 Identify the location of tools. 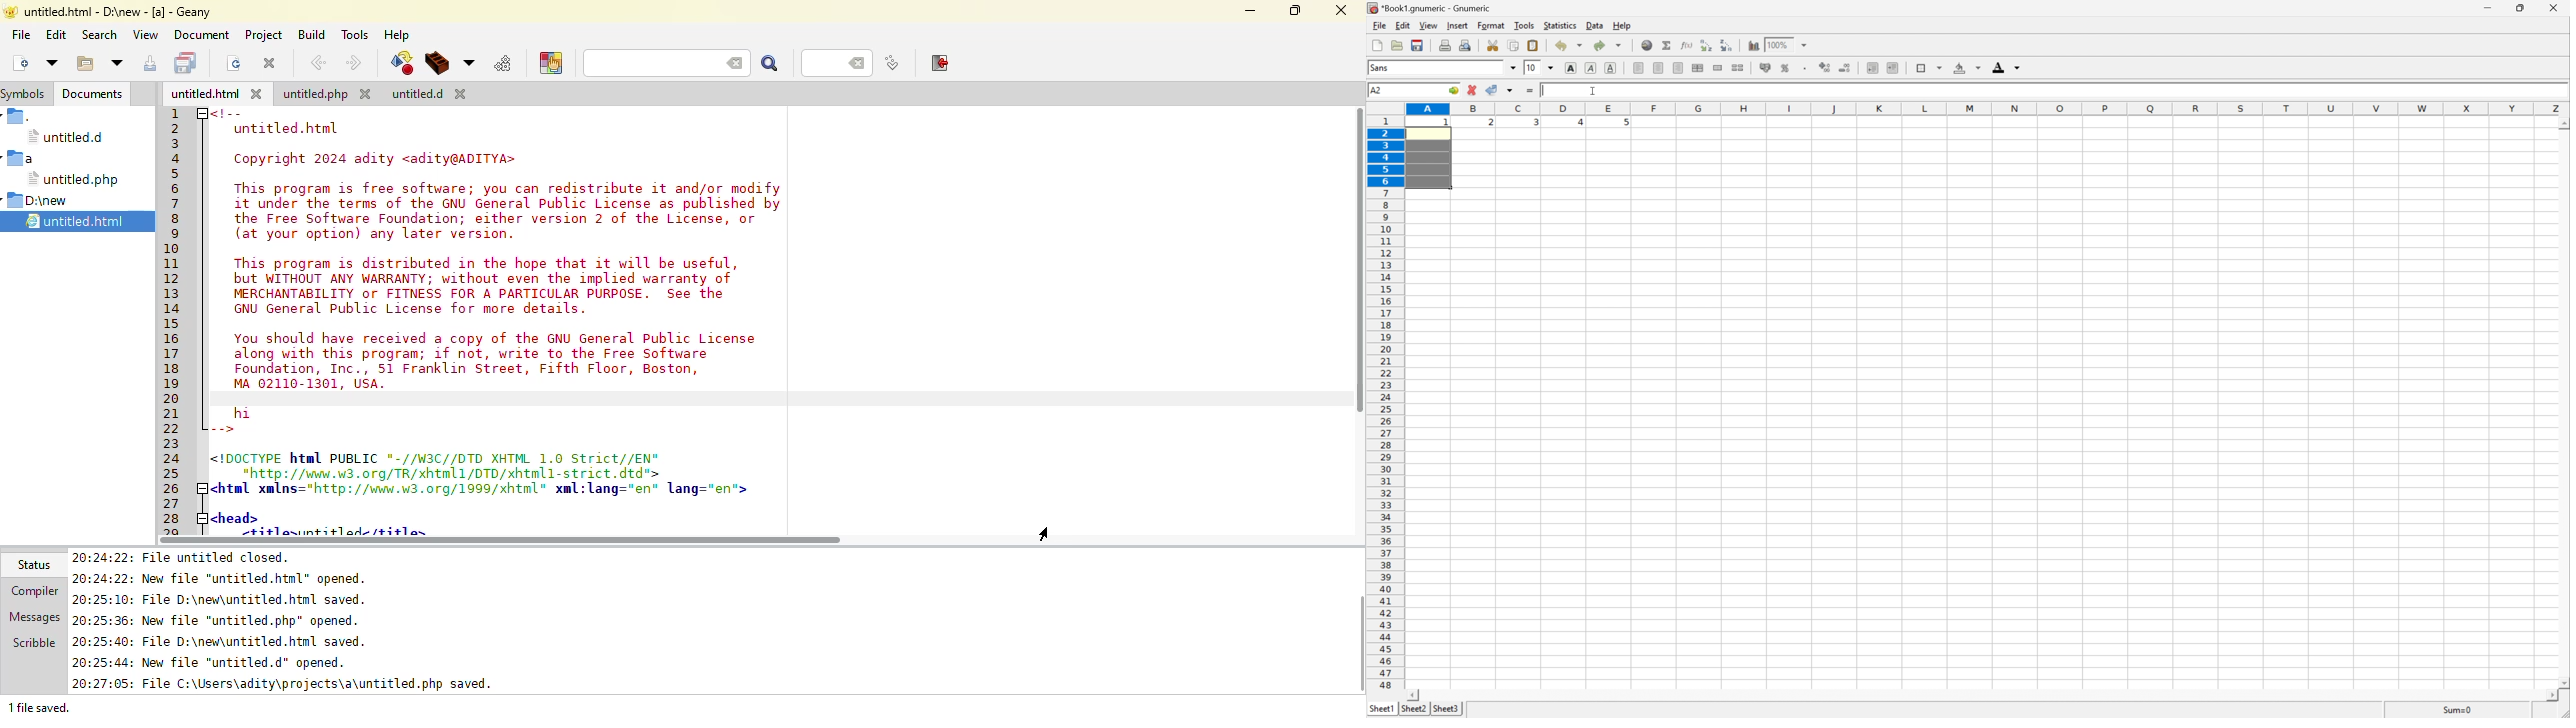
(1525, 25).